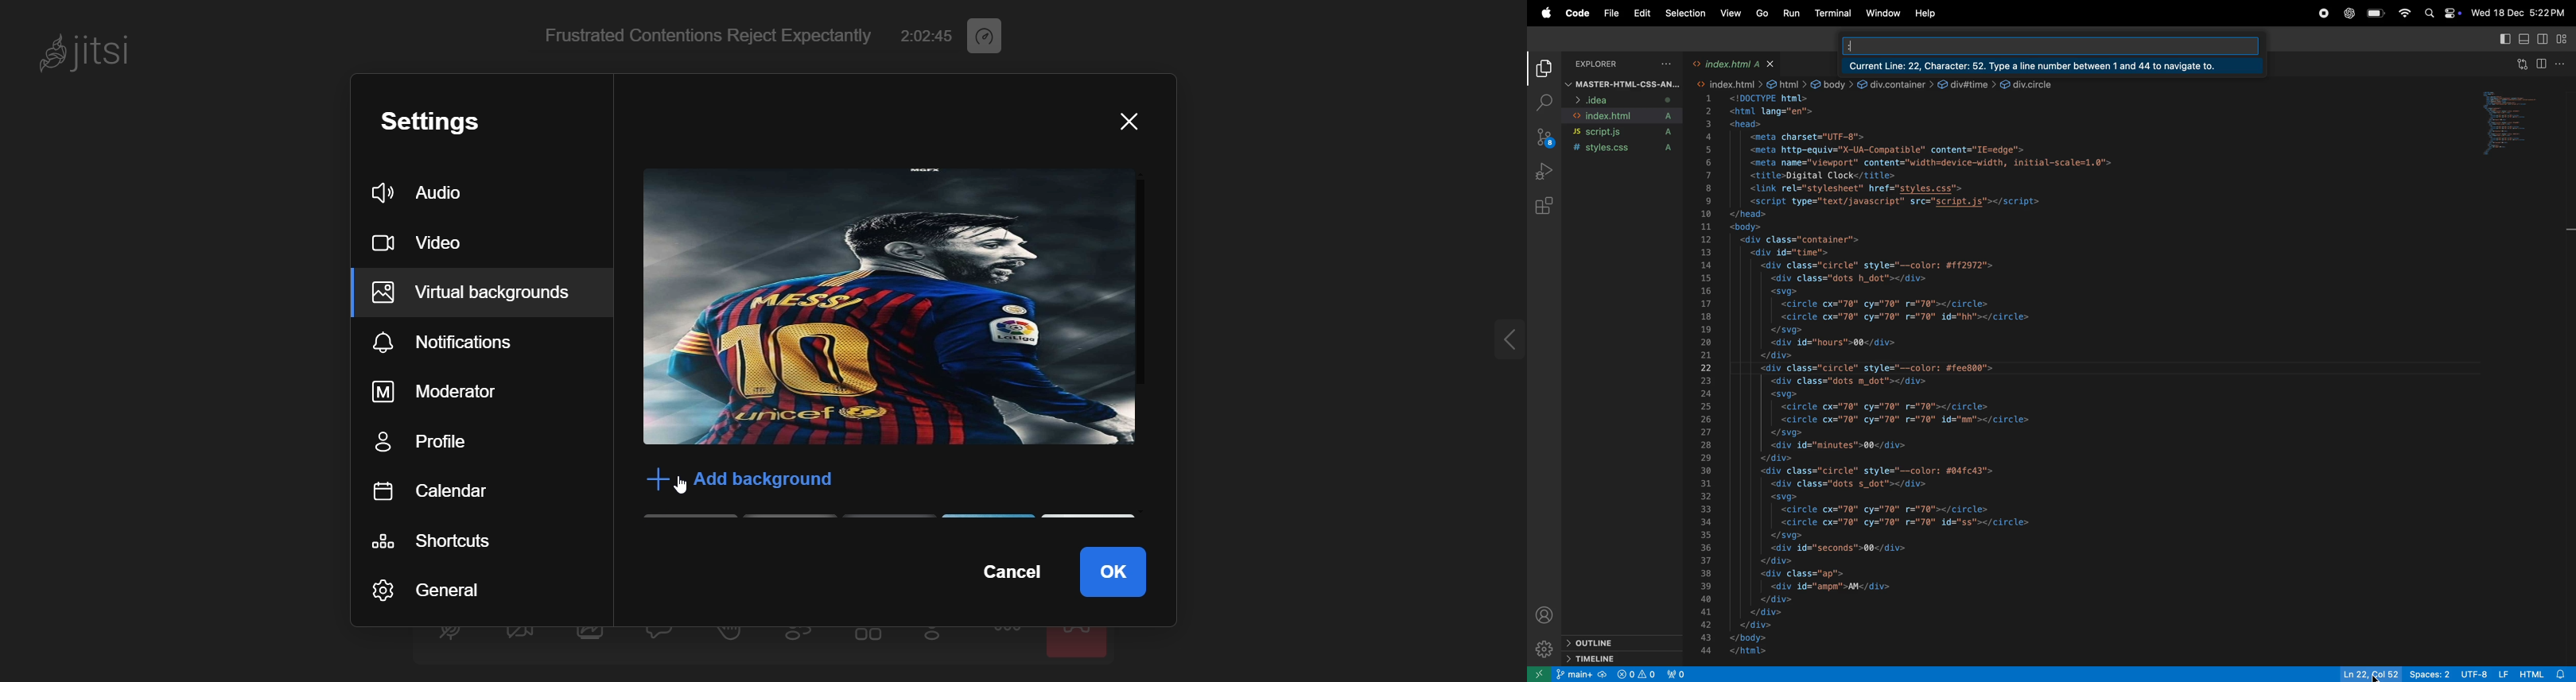 This screenshot has height=700, width=2576. Describe the element at coordinates (2485, 673) in the screenshot. I see `utf -8 lf` at that location.